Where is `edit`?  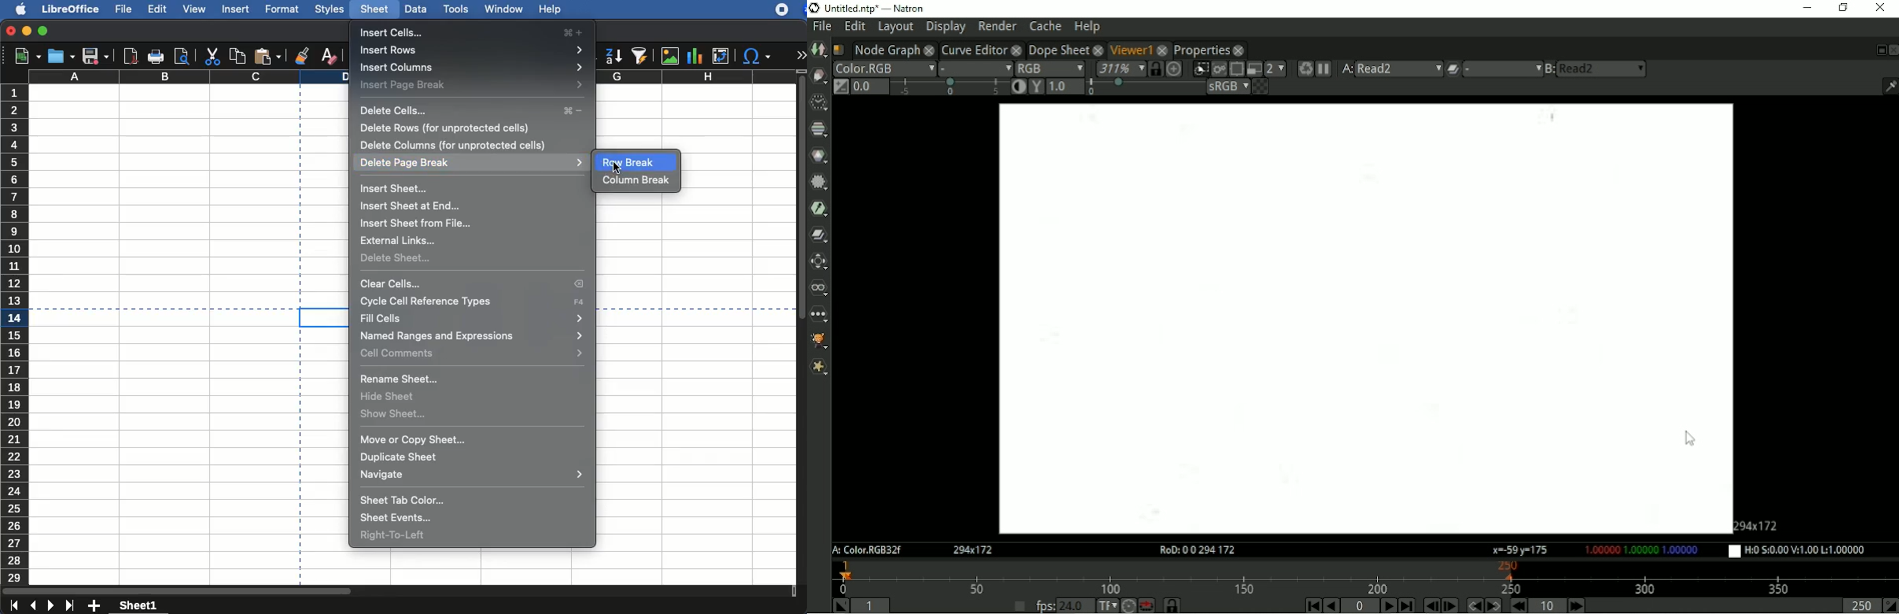
edit is located at coordinates (157, 9).